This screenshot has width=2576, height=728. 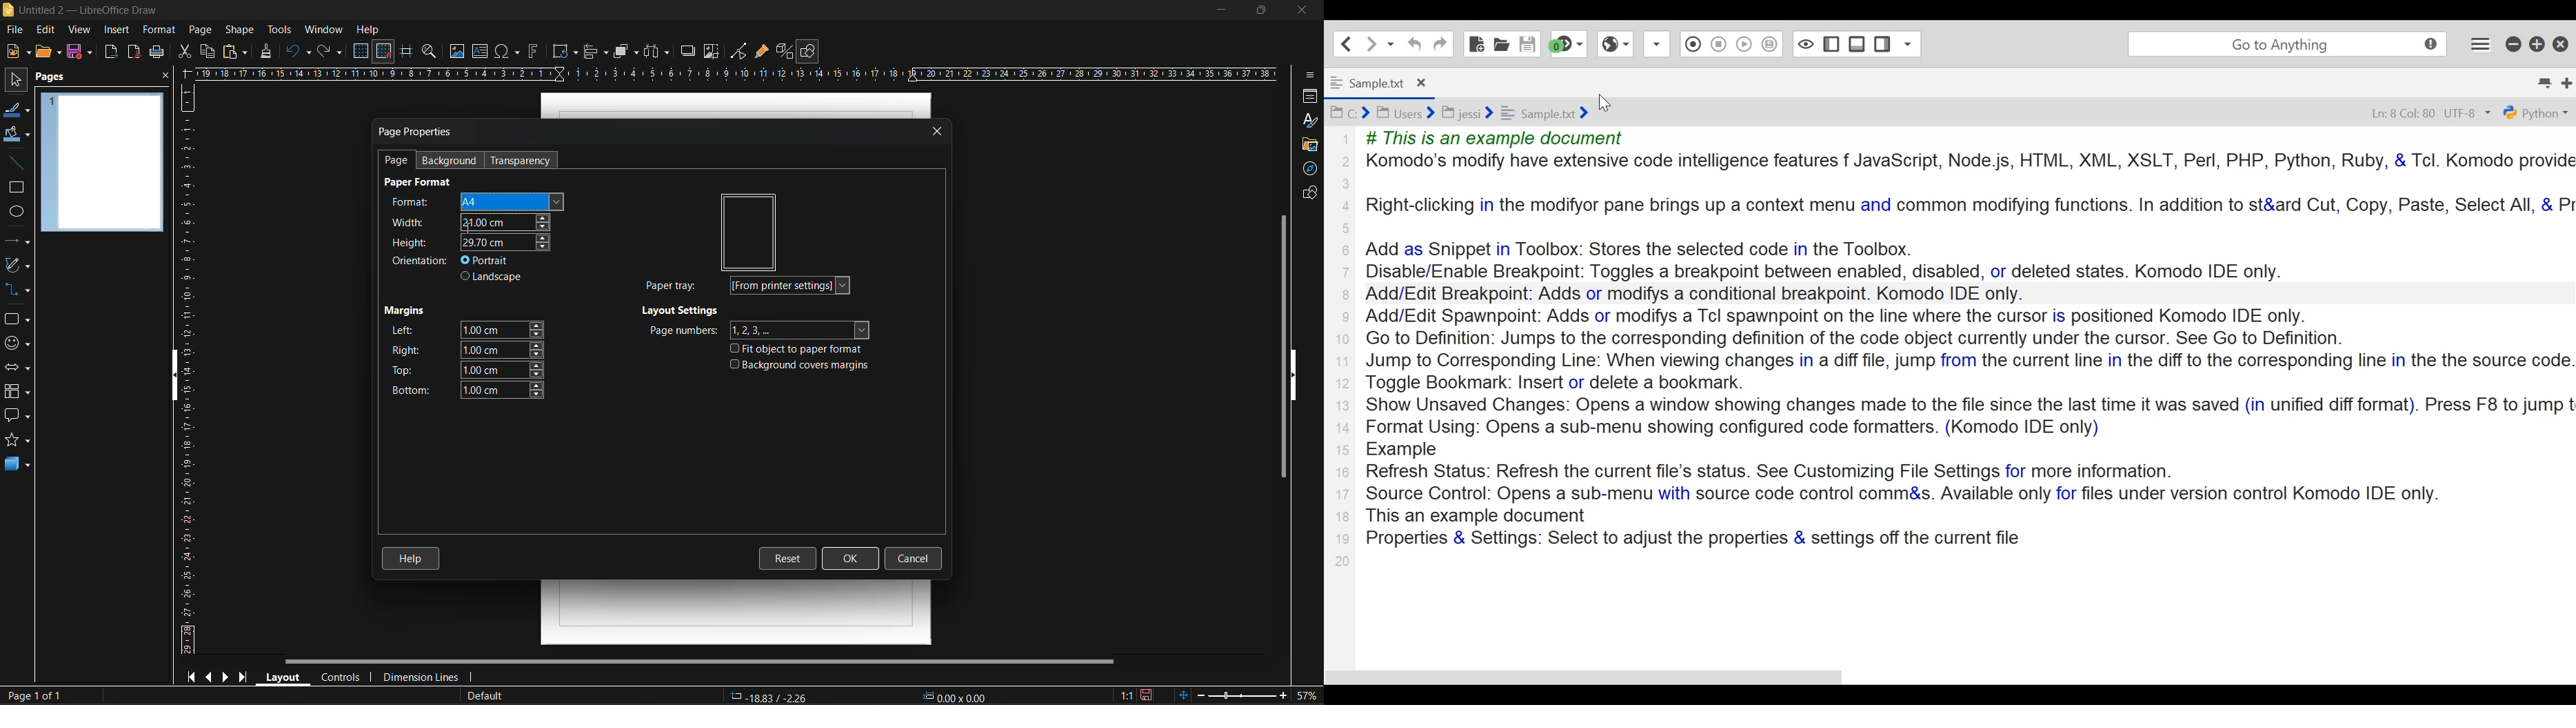 I want to click on cancel, so click(x=914, y=559).